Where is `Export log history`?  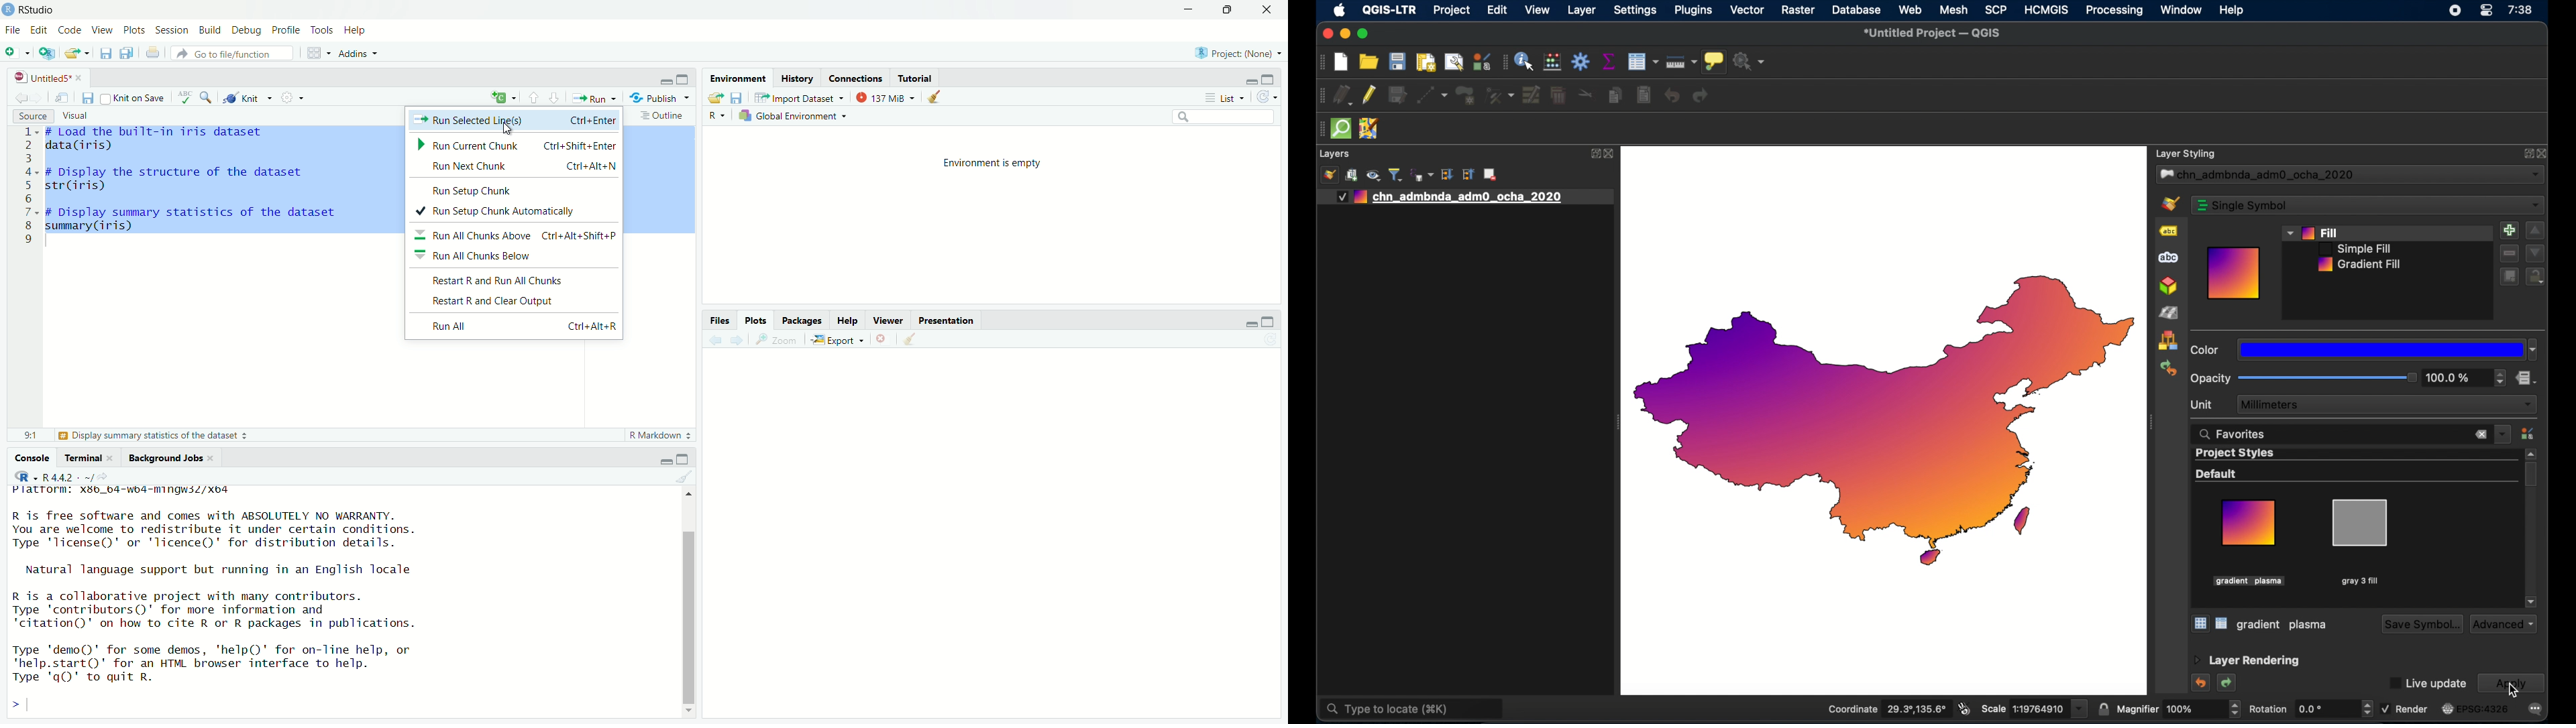 Export log history is located at coordinates (717, 97).